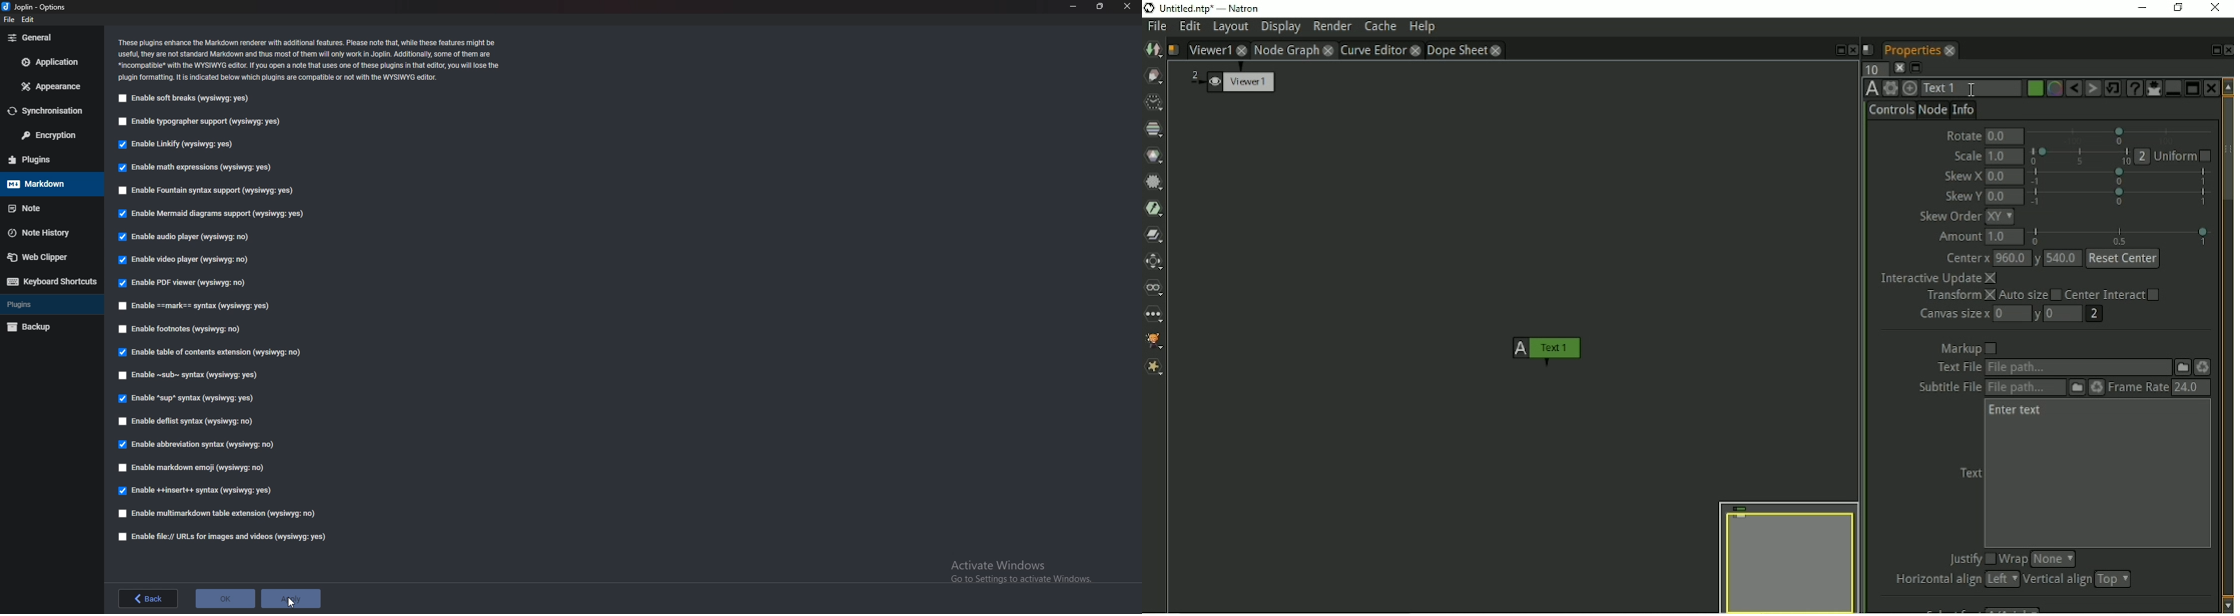  I want to click on Web clipper, so click(47, 257).